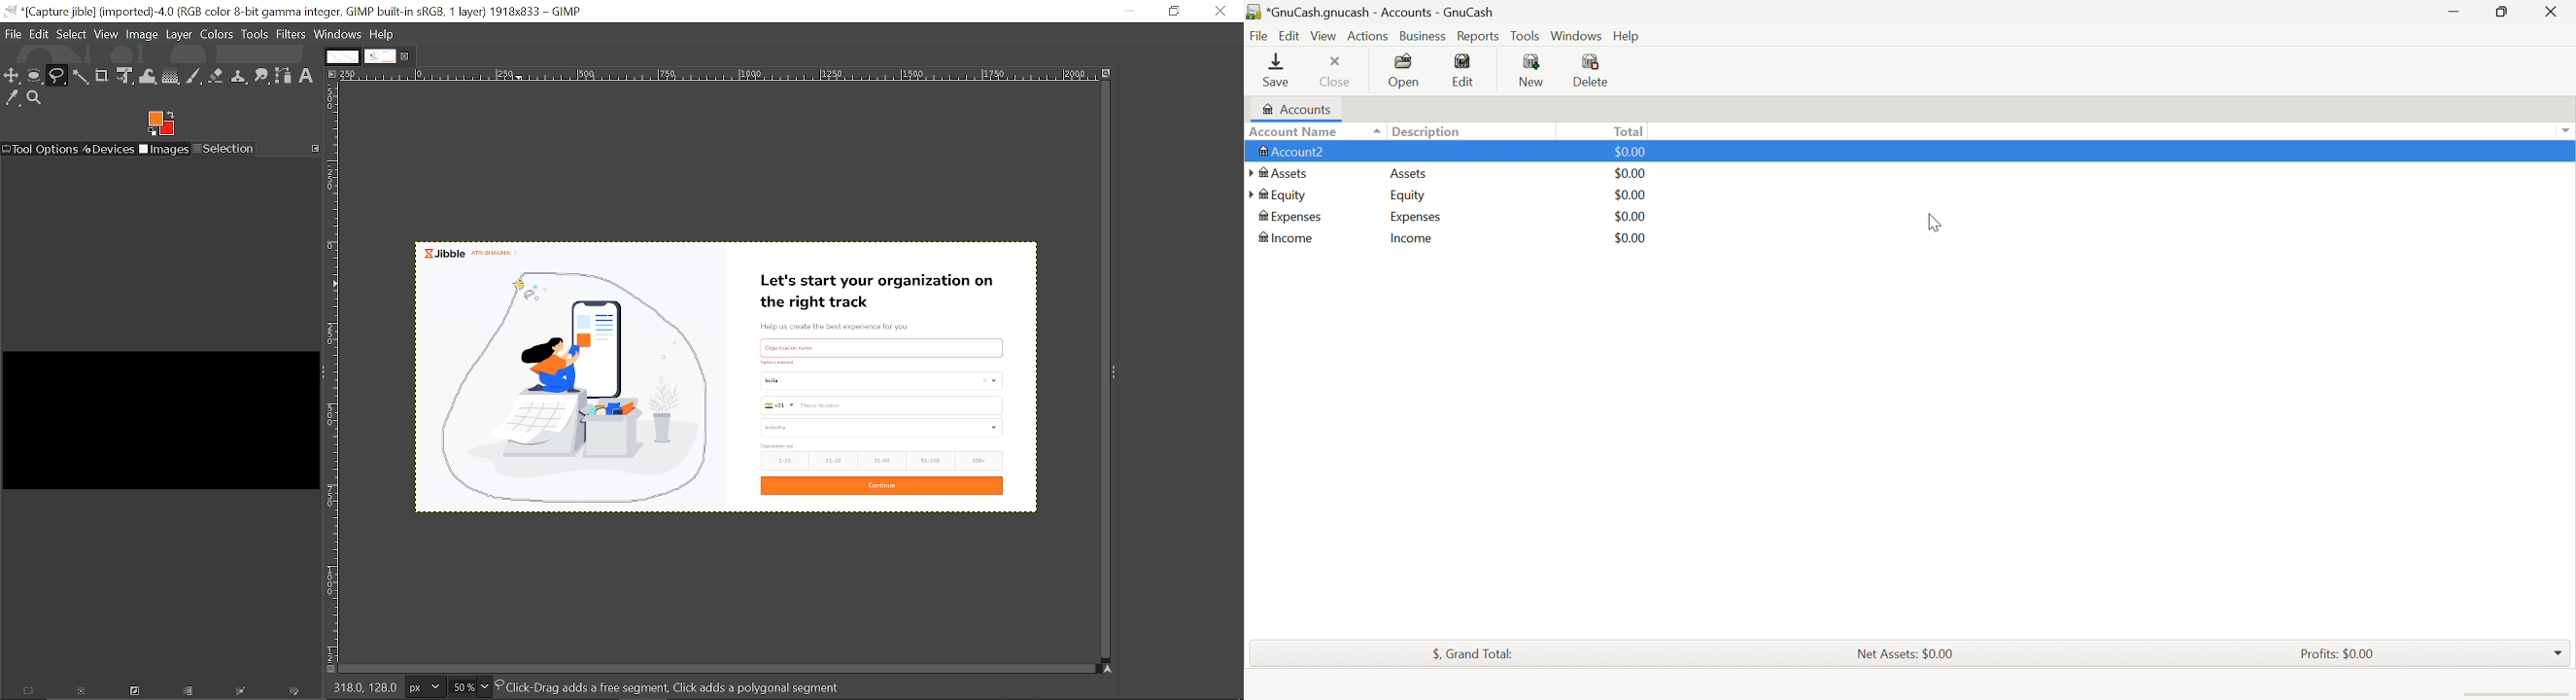 The width and height of the screenshot is (2576, 700). What do you see at coordinates (29, 692) in the screenshot?
I see `Select everything` at bounding box center [29, 692].